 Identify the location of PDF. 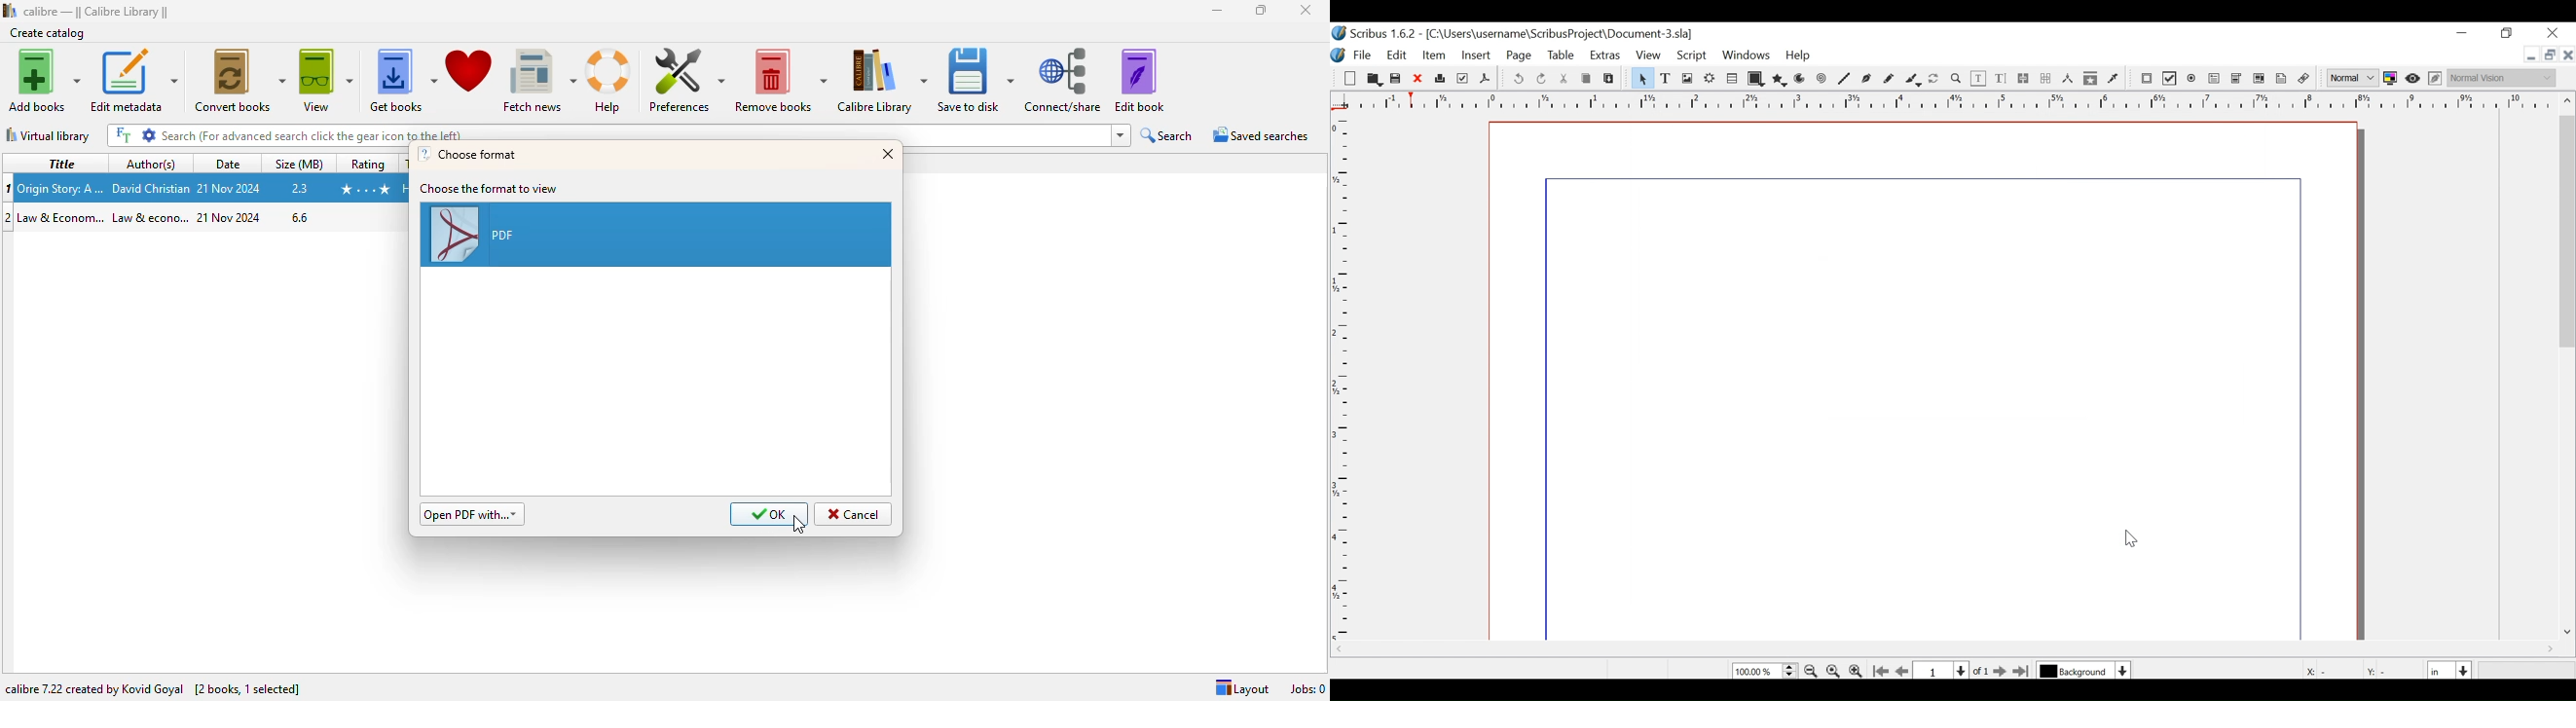
(655, 234).